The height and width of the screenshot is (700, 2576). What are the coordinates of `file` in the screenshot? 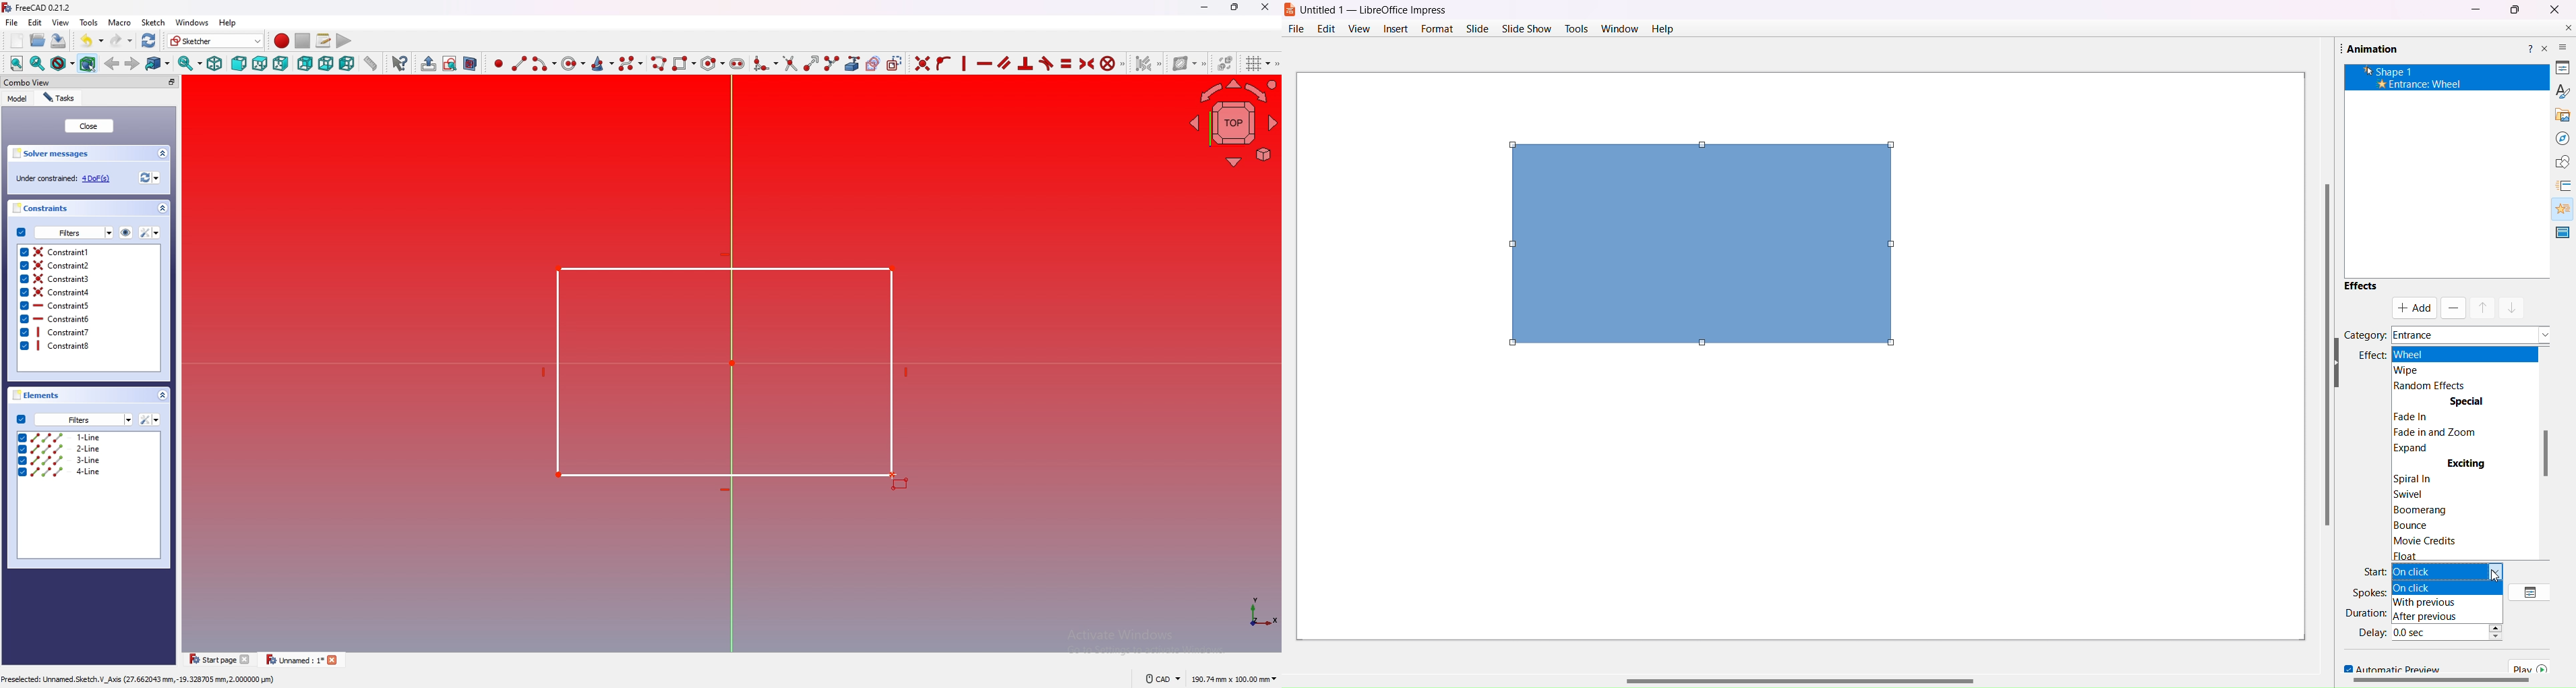 It's located at (12, 22).